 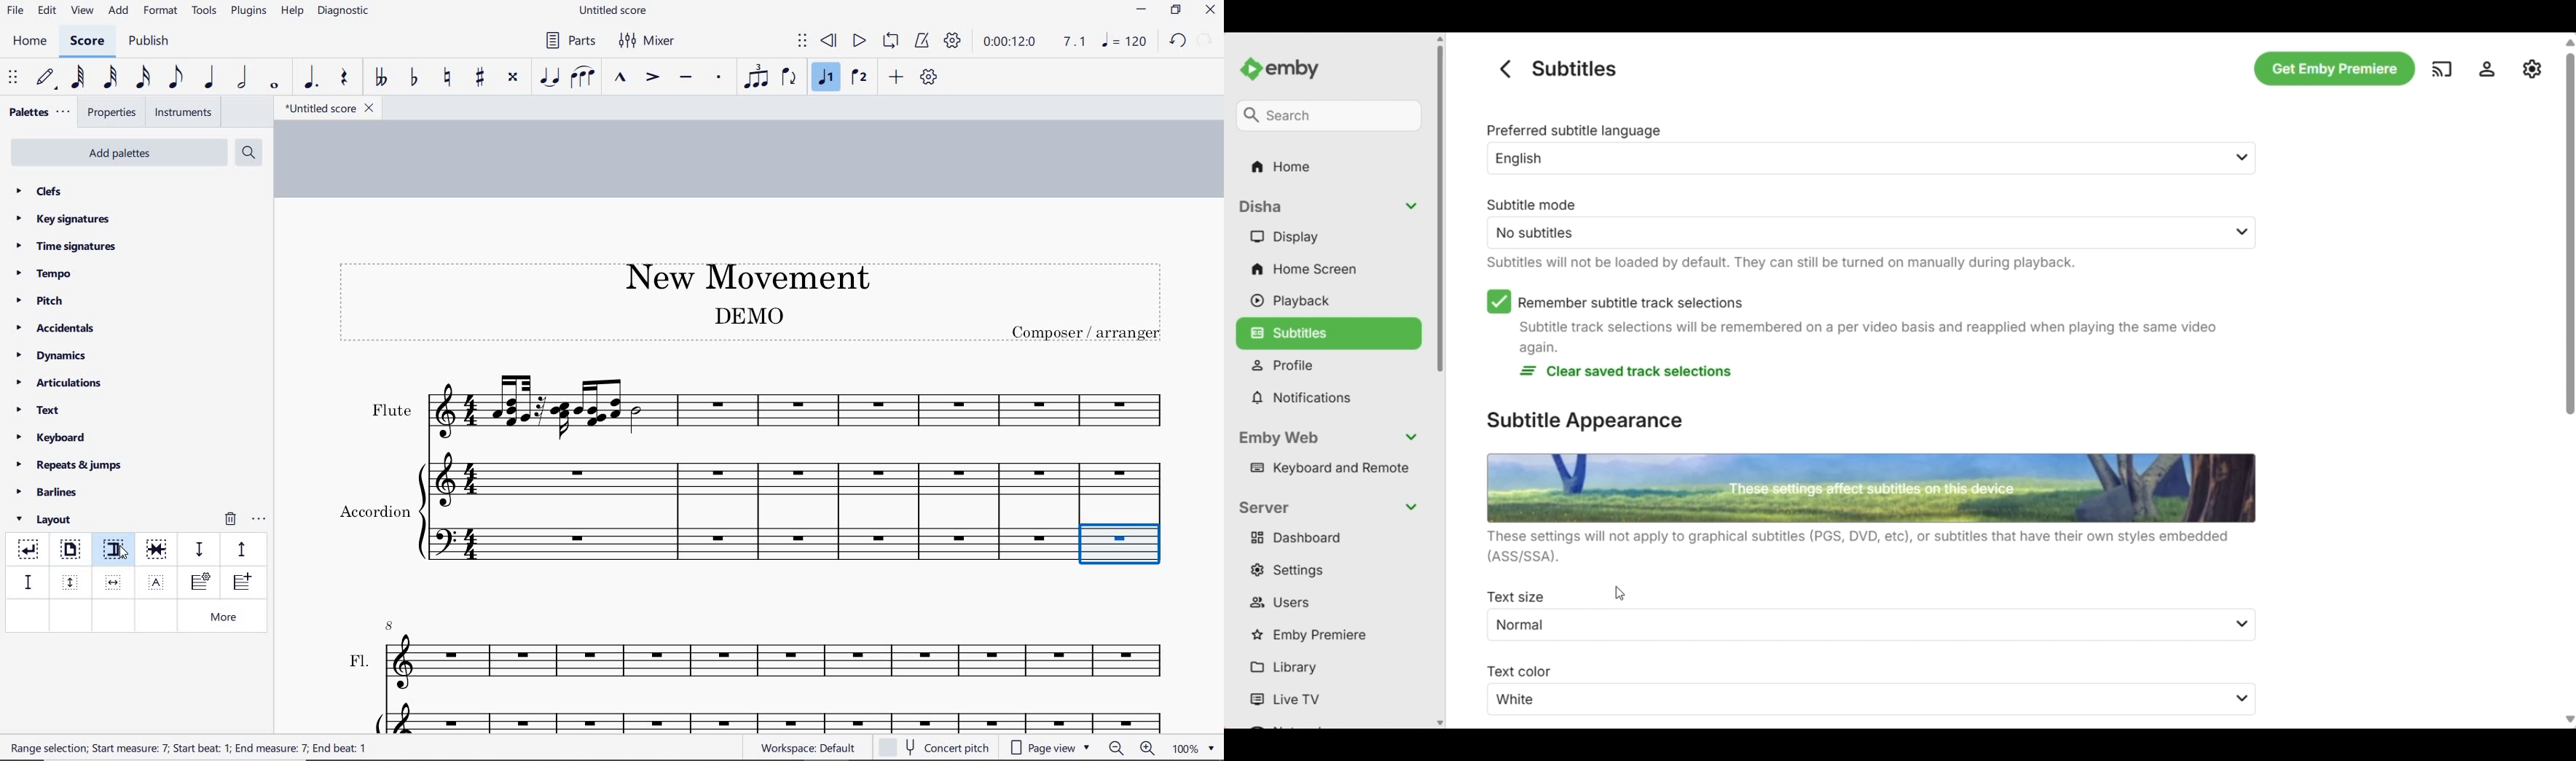 What do you see at coordinates (47, 520) in the screenshot?
I see `layout` at bounding box center [47, 520].